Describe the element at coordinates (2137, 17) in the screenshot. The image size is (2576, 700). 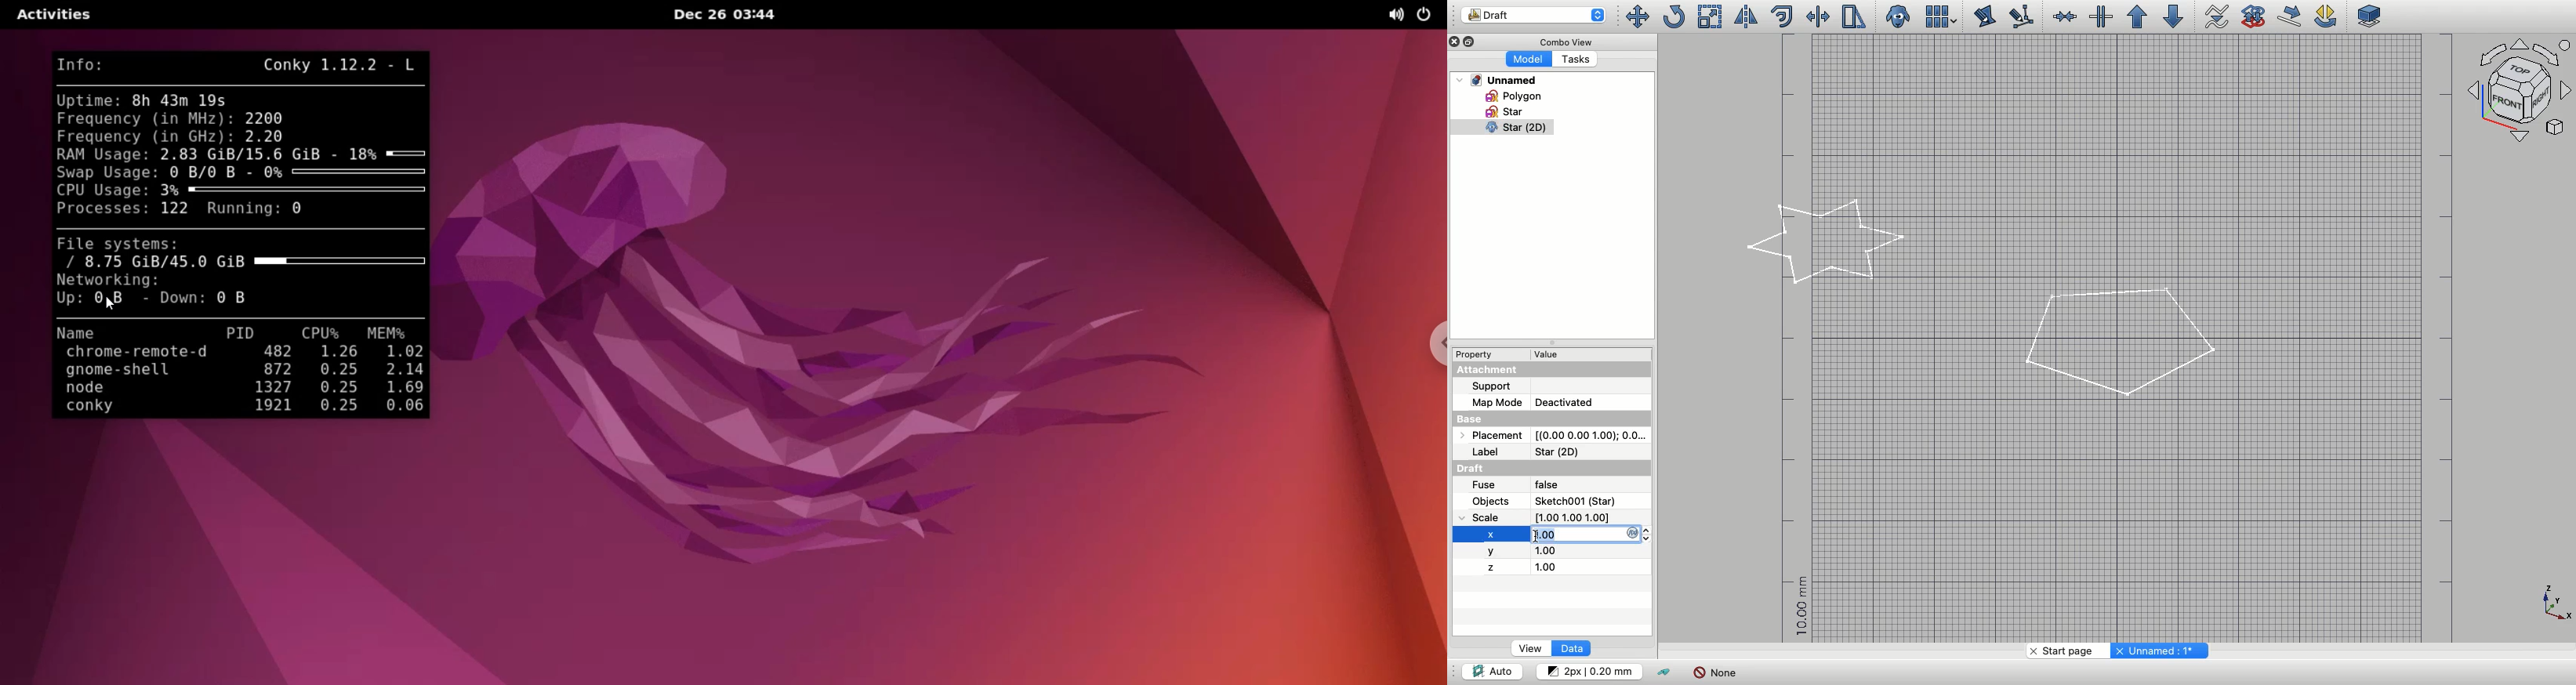
I see `Upgrade` at that location.